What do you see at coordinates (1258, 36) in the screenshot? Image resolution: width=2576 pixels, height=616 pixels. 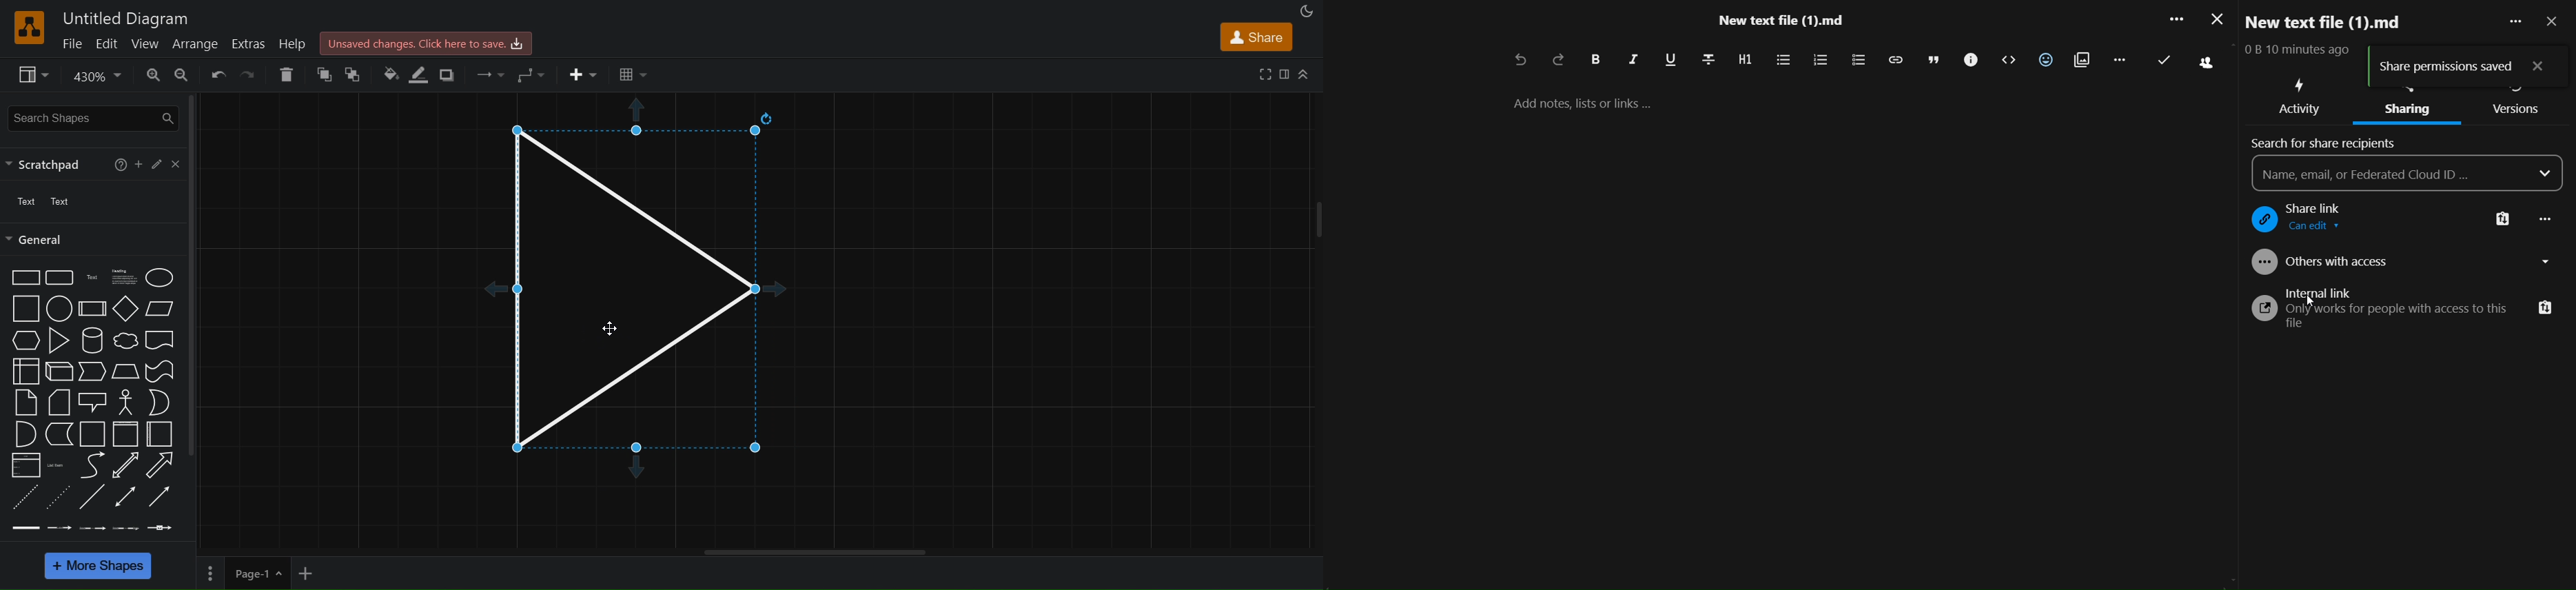 I see `share` at bounding box center [1258, 36].